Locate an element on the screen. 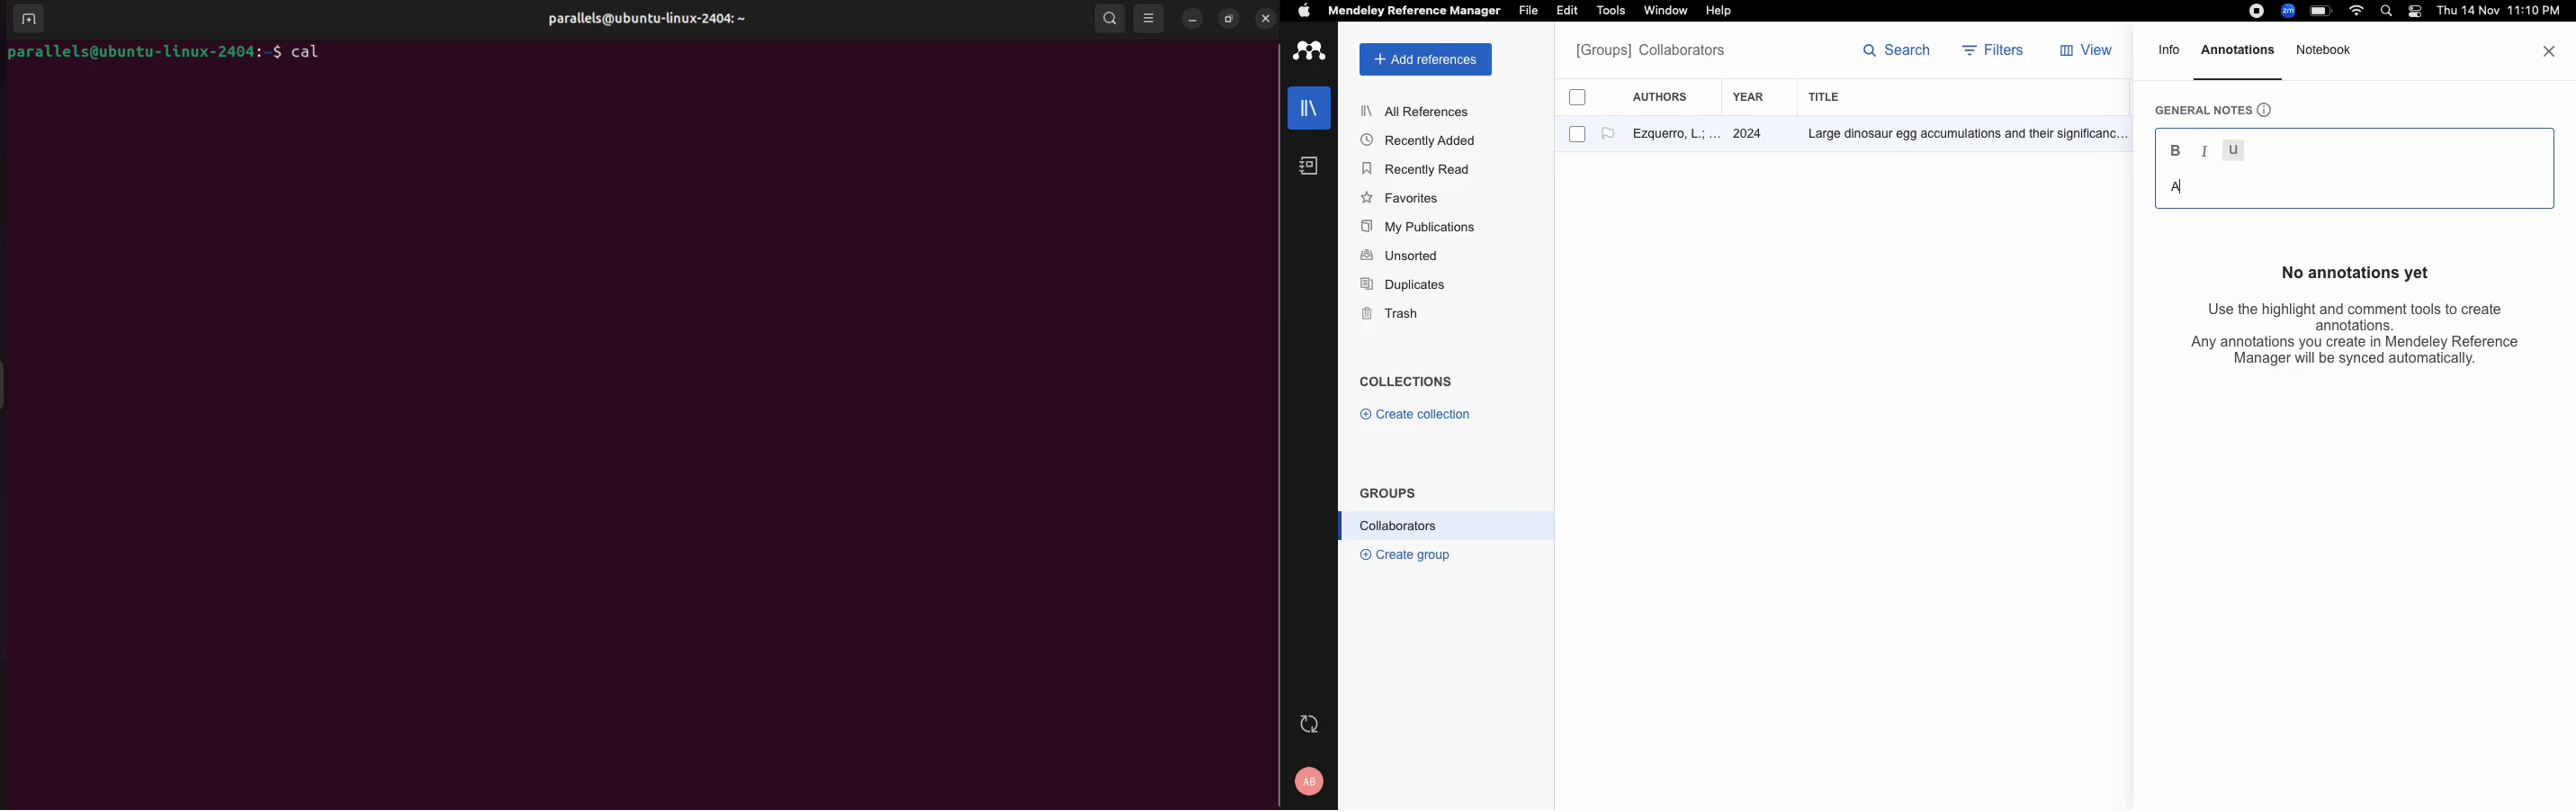  Edit is located at coordinates (1570, 12).